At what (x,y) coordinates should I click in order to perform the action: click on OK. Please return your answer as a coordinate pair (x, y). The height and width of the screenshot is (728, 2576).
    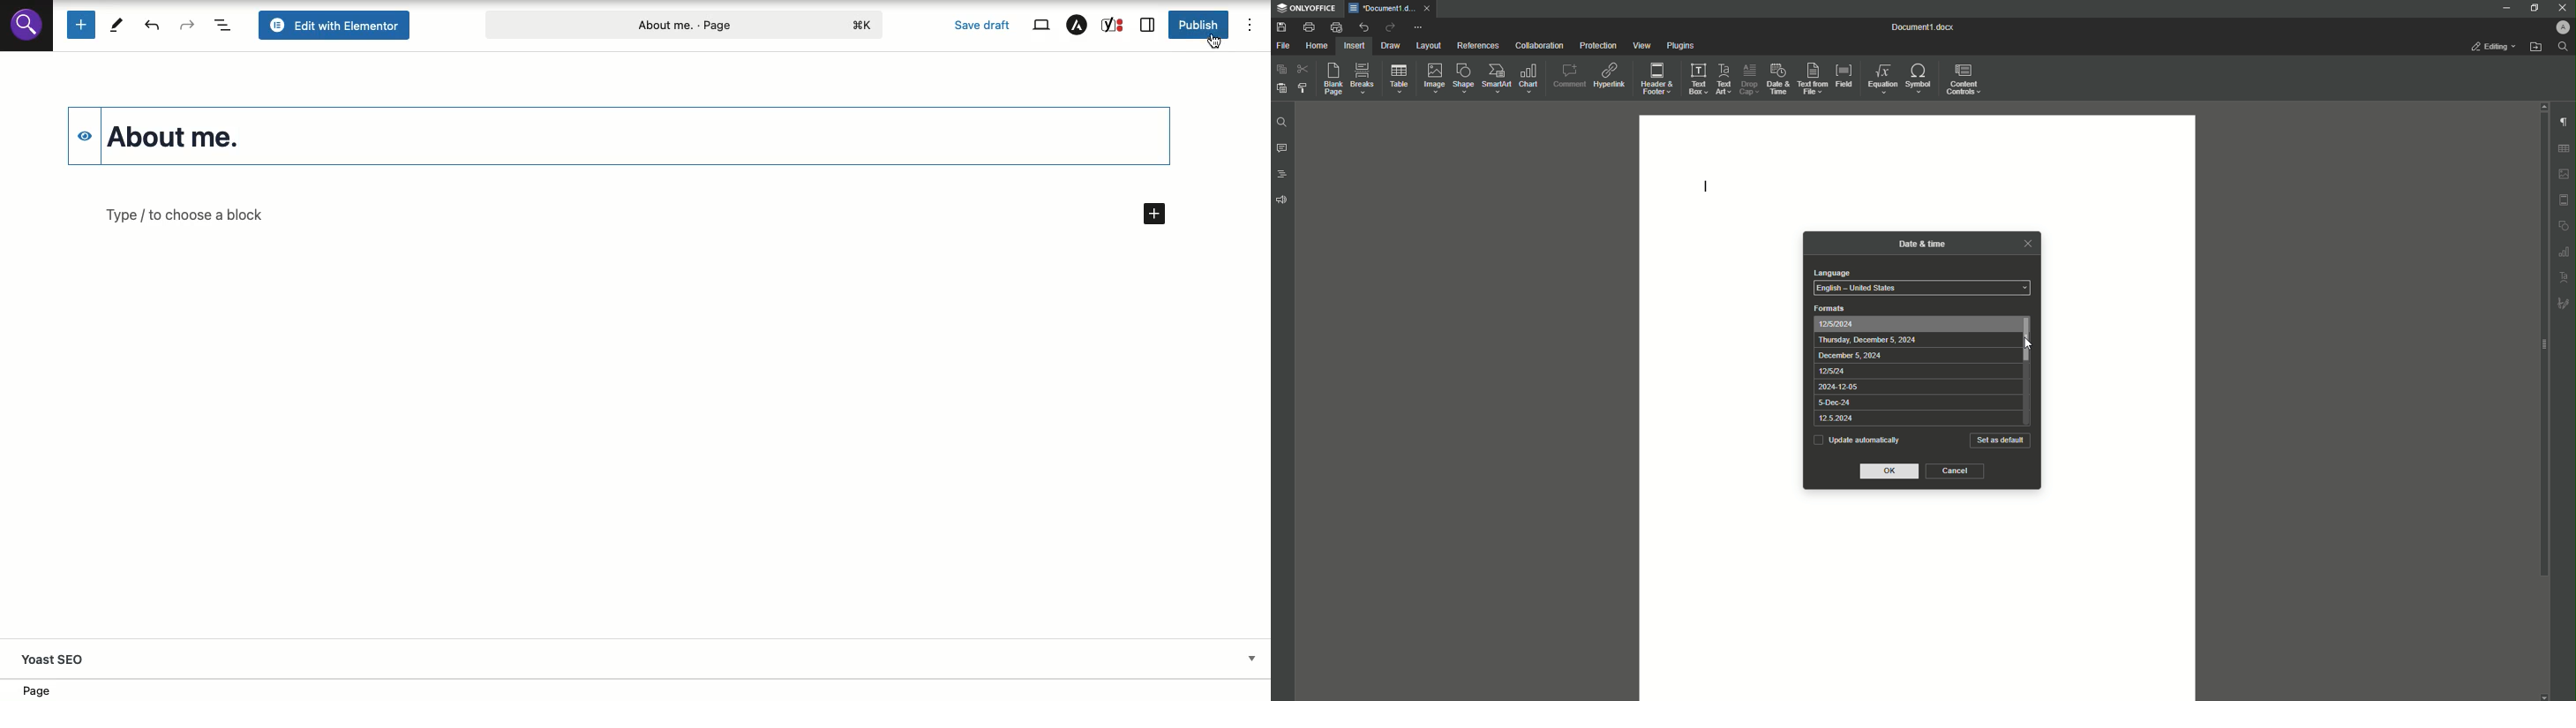
    Looking at the image, I should click on (1891, 472).